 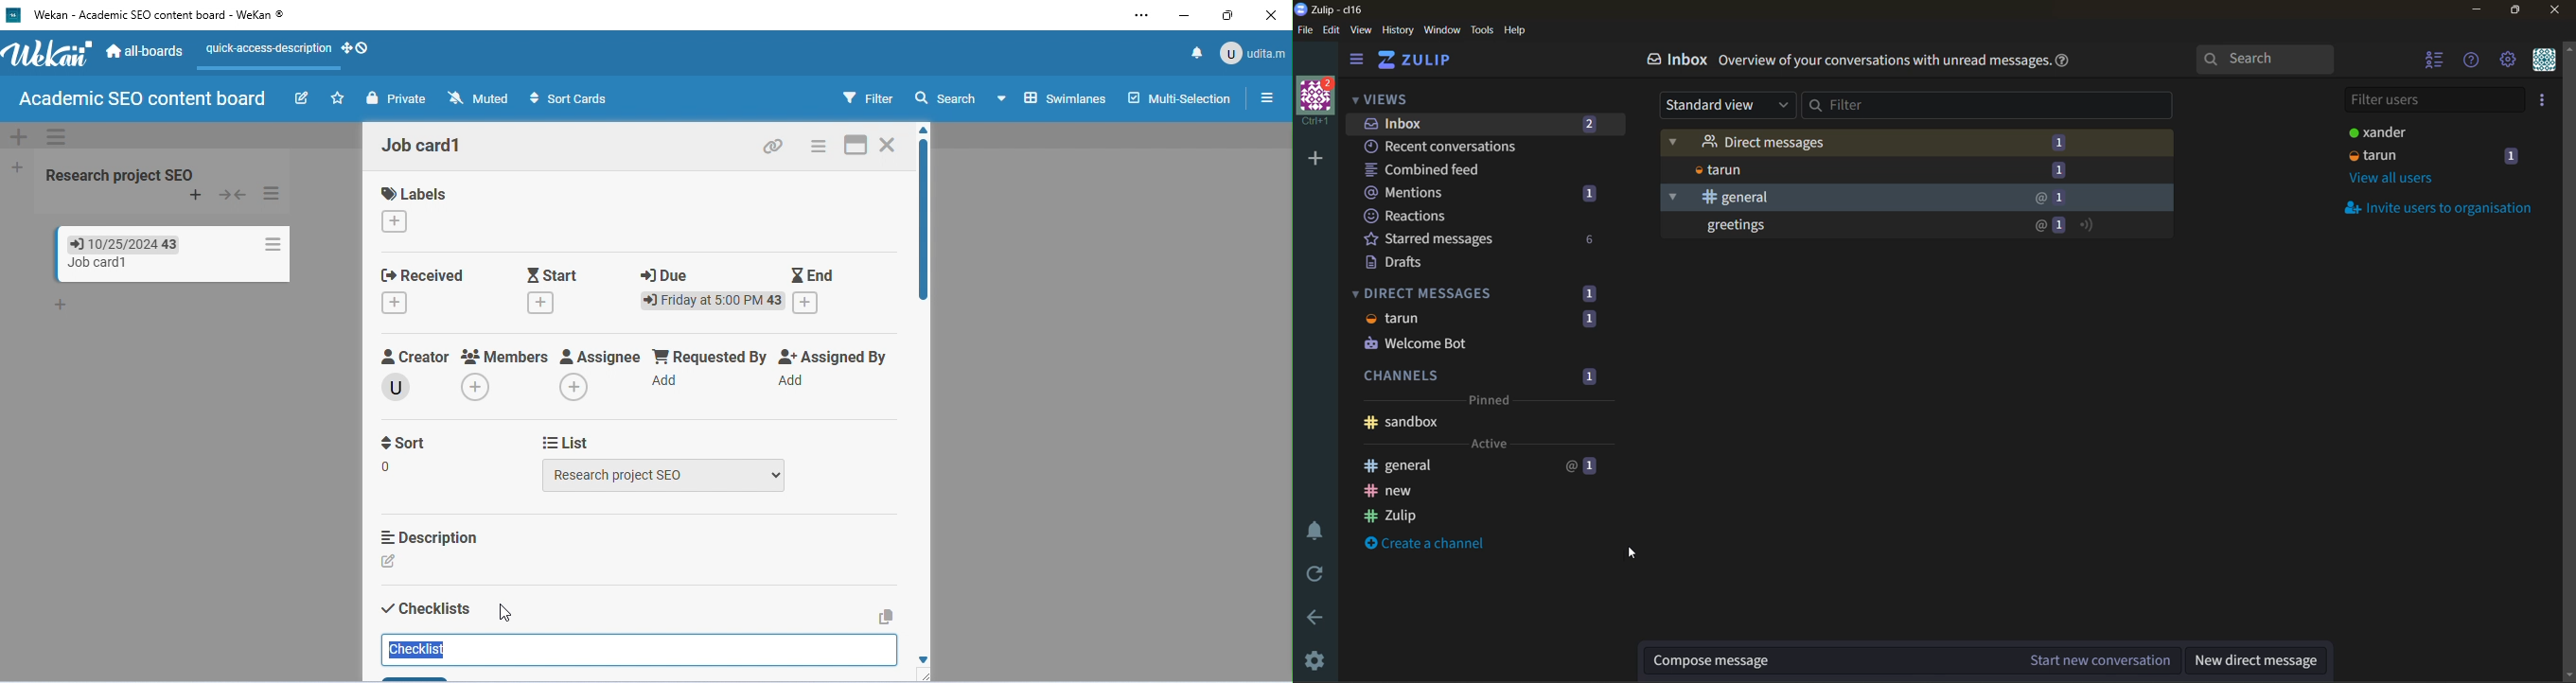 I want to click on assignee, so click(x=601, y=358).